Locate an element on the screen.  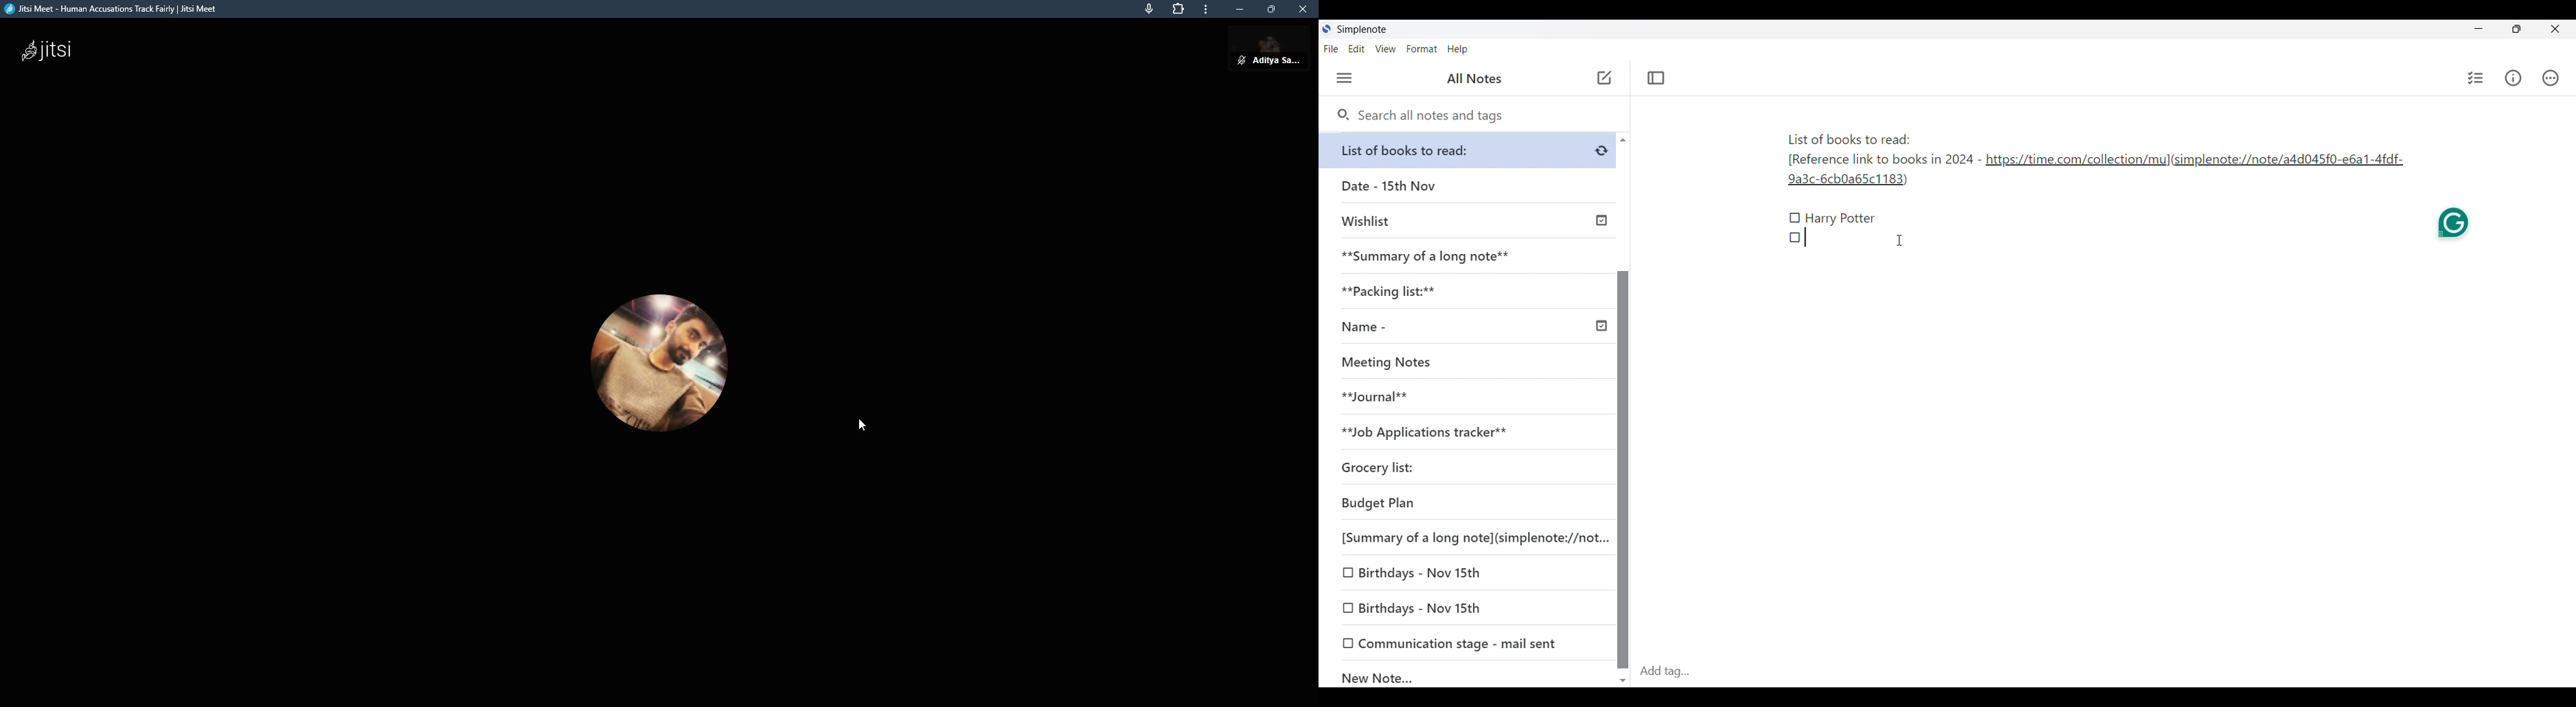
New Note... is located at coordinates (1469, 675).